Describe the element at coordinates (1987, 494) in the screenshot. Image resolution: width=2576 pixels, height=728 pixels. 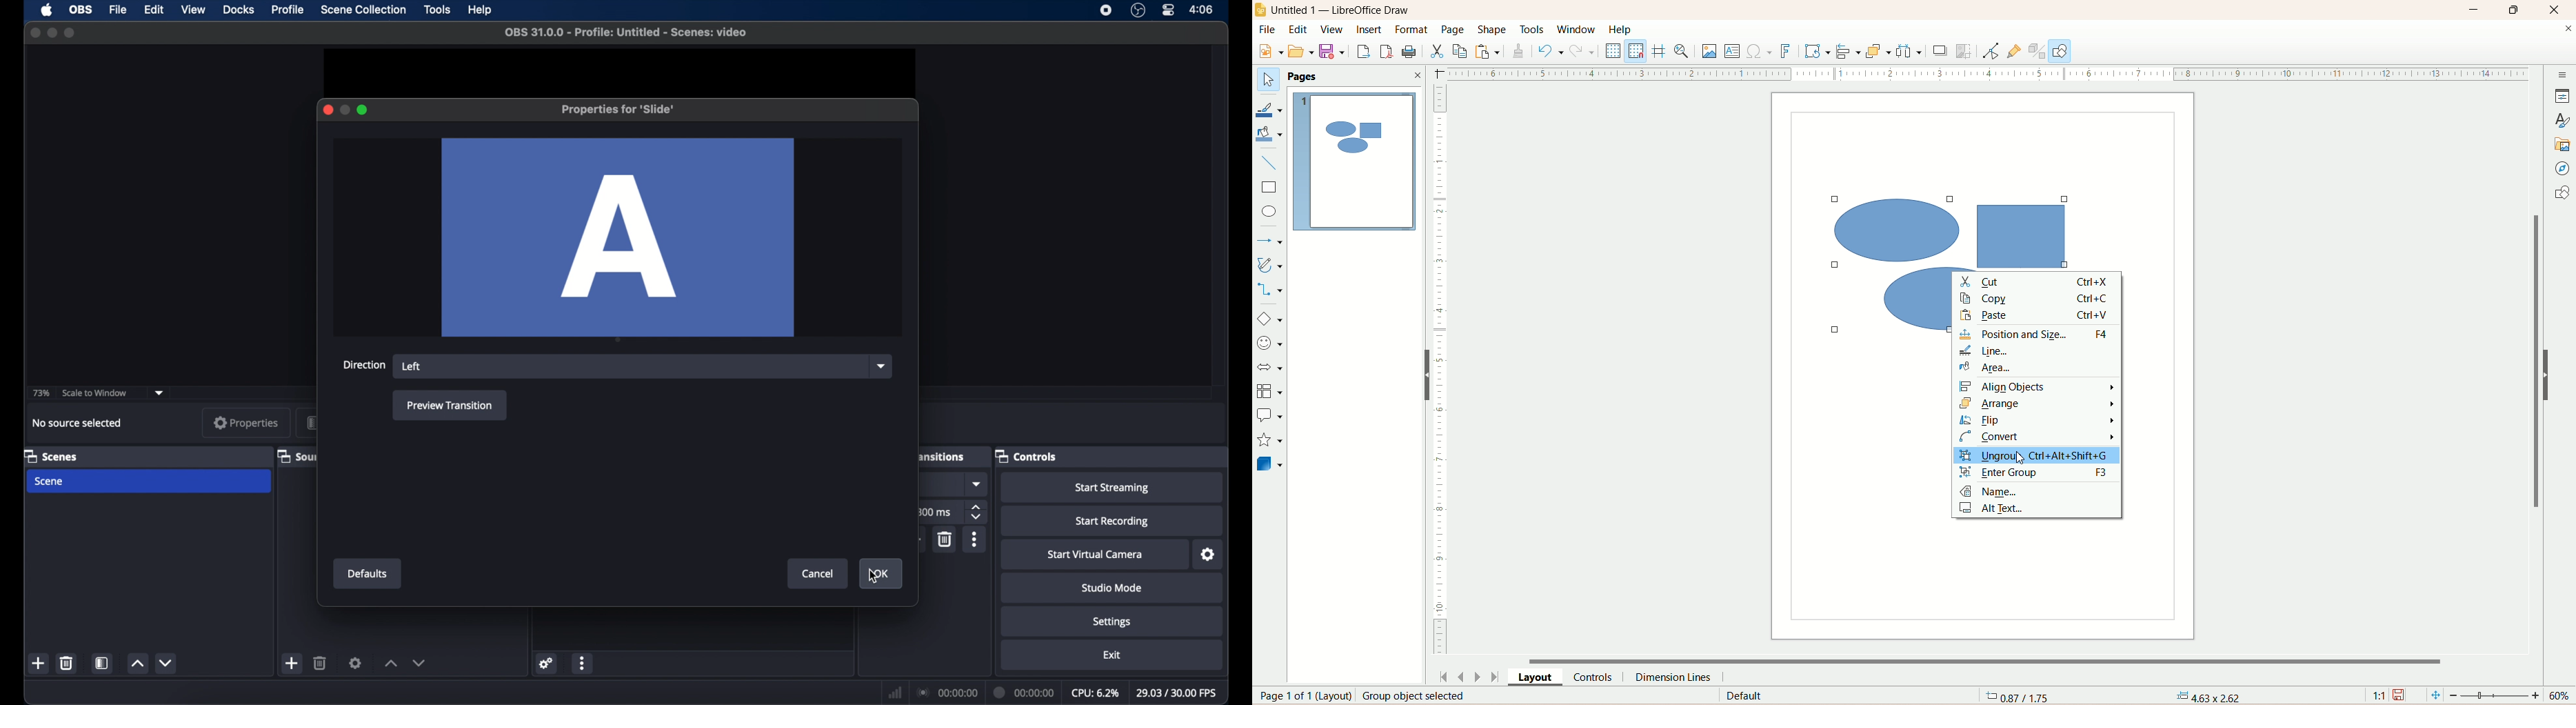
I see `name` at that location.